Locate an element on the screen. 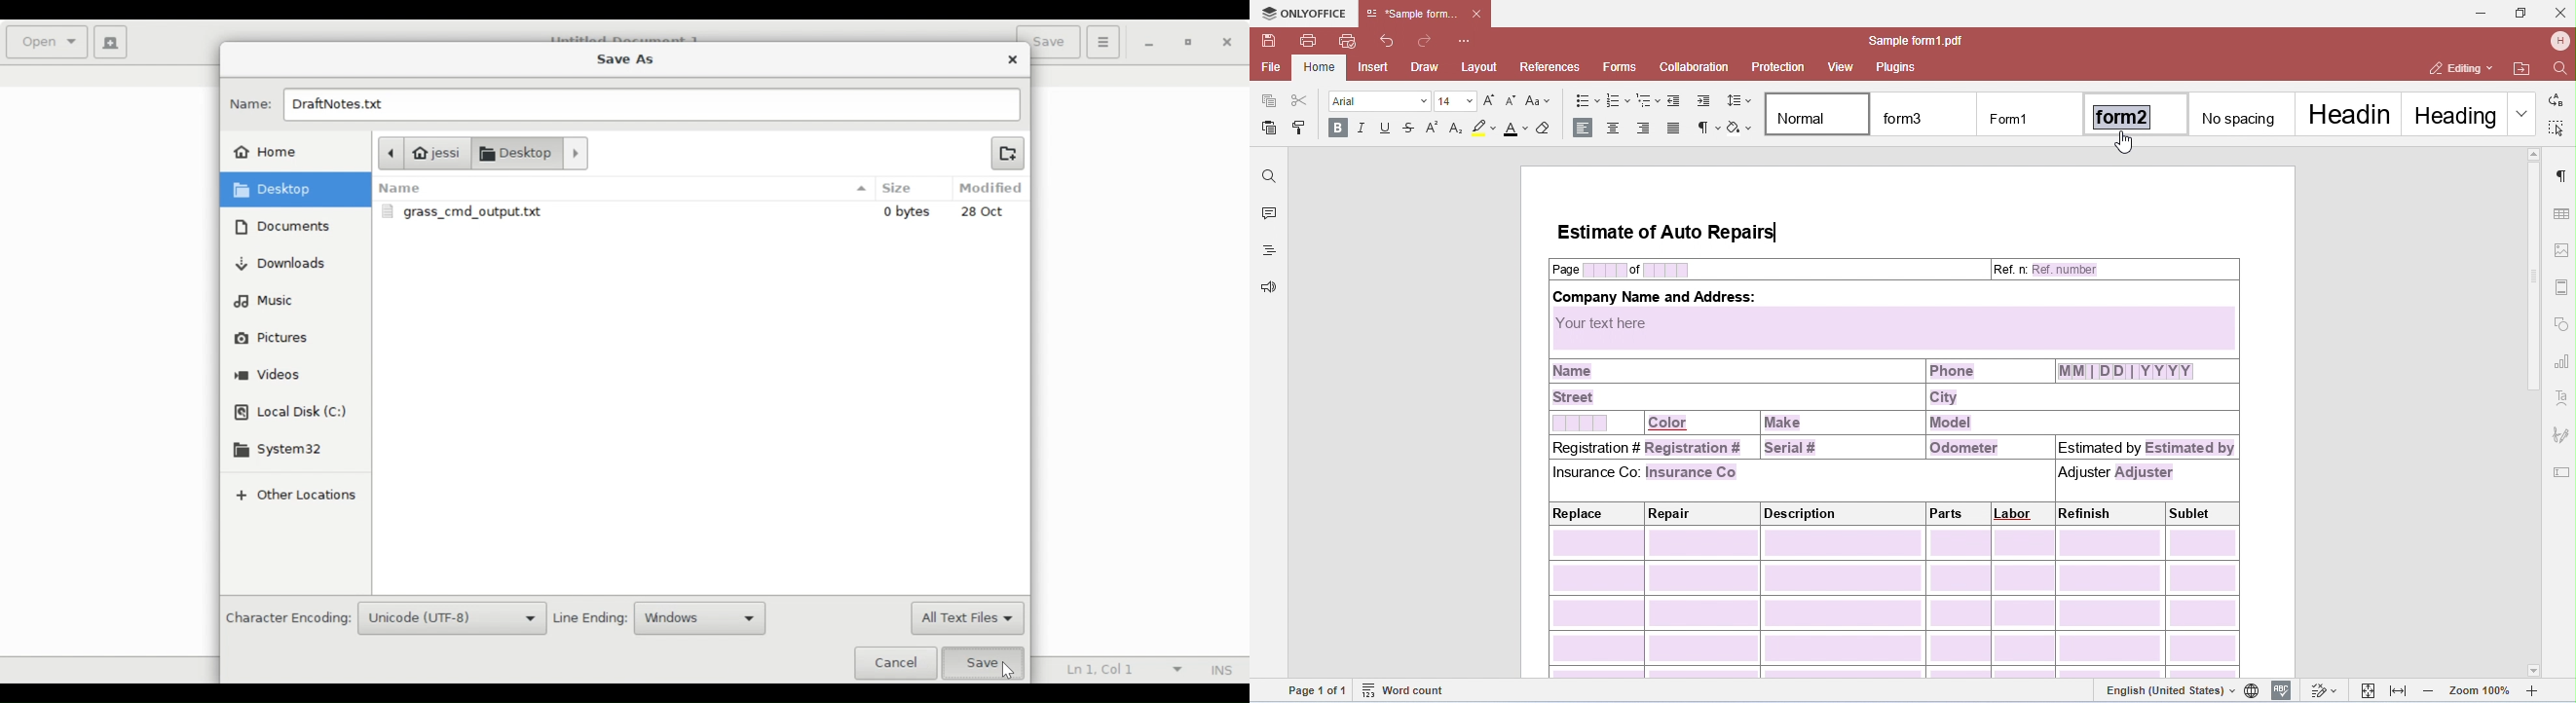  Cancel is located at coordinates (895, 662).